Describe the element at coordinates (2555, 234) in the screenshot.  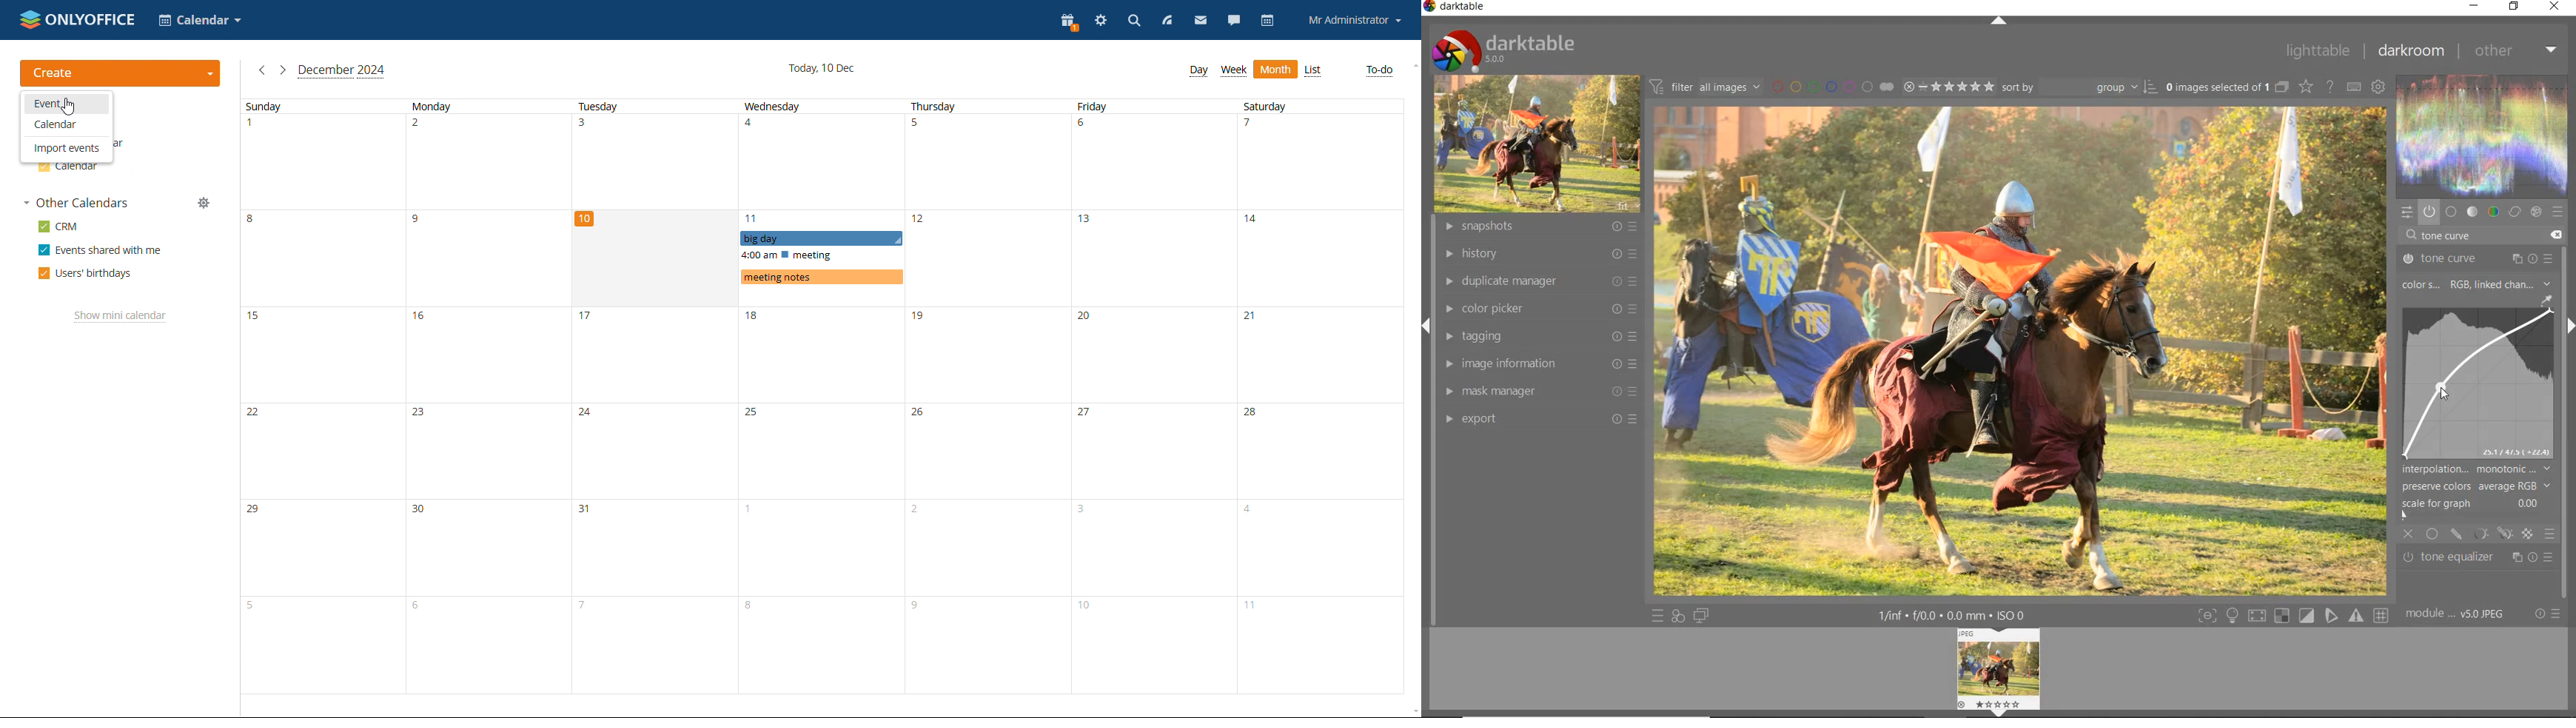
I see `delete` at that location.